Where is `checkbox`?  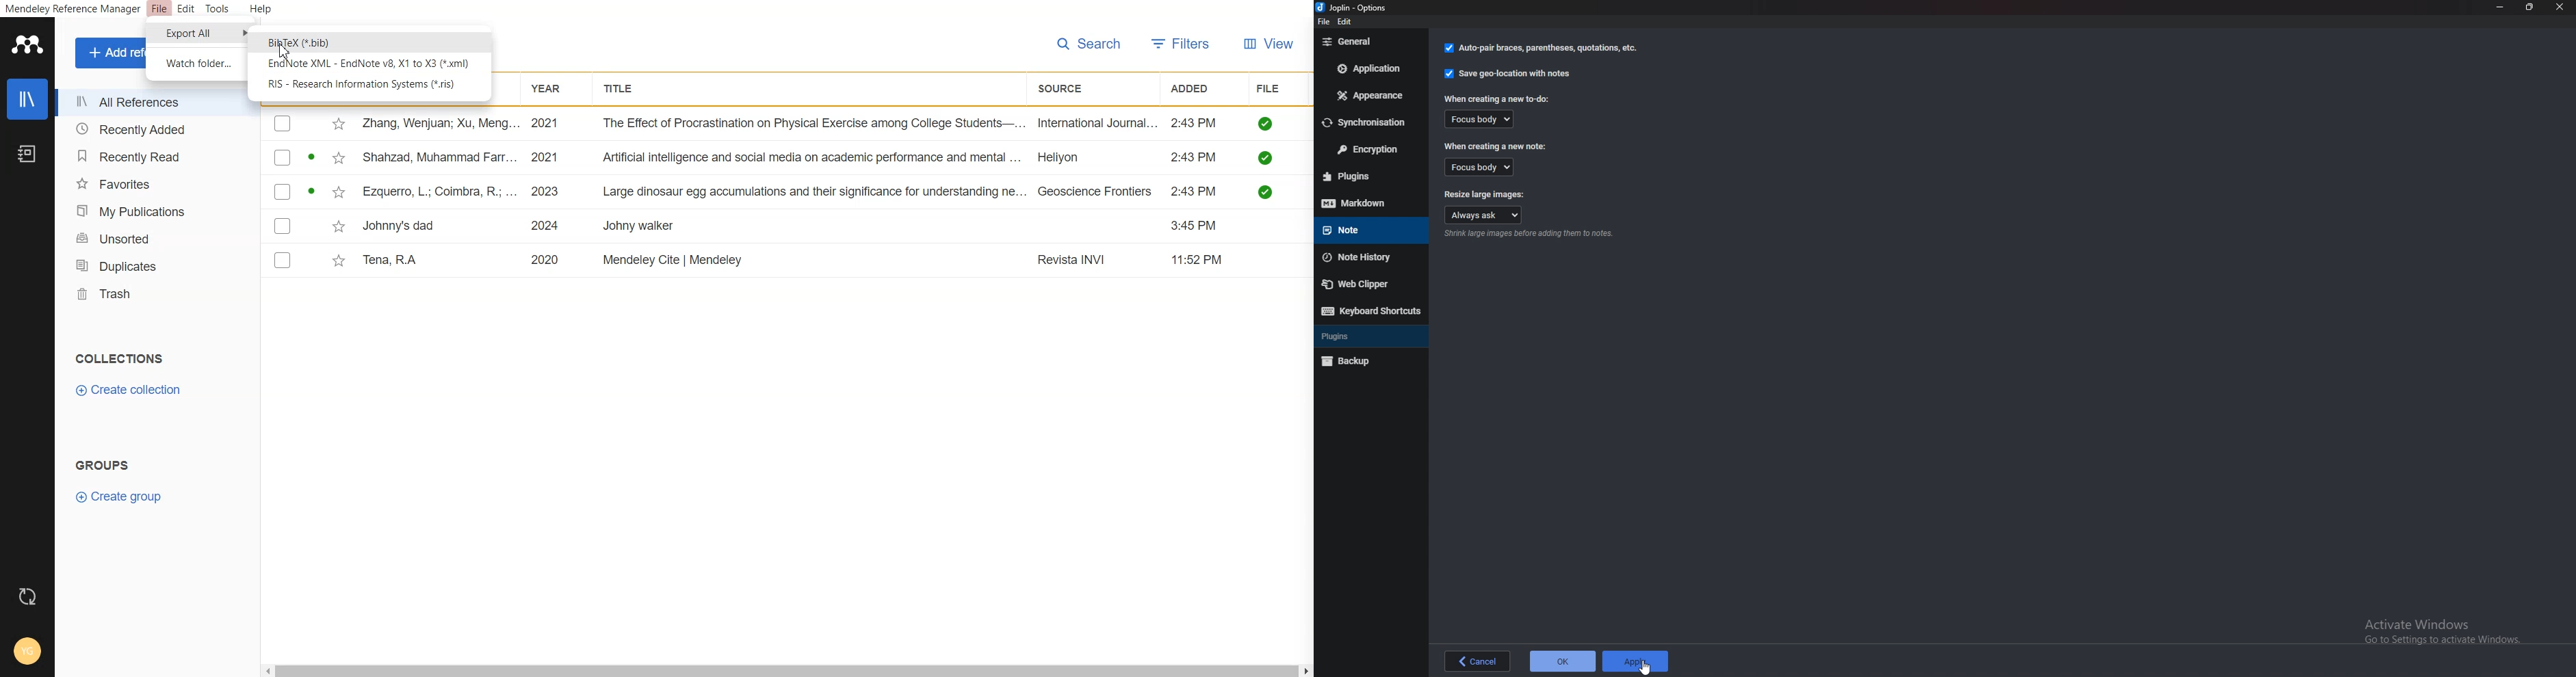 checkbox is located at coordinates (283, 124).